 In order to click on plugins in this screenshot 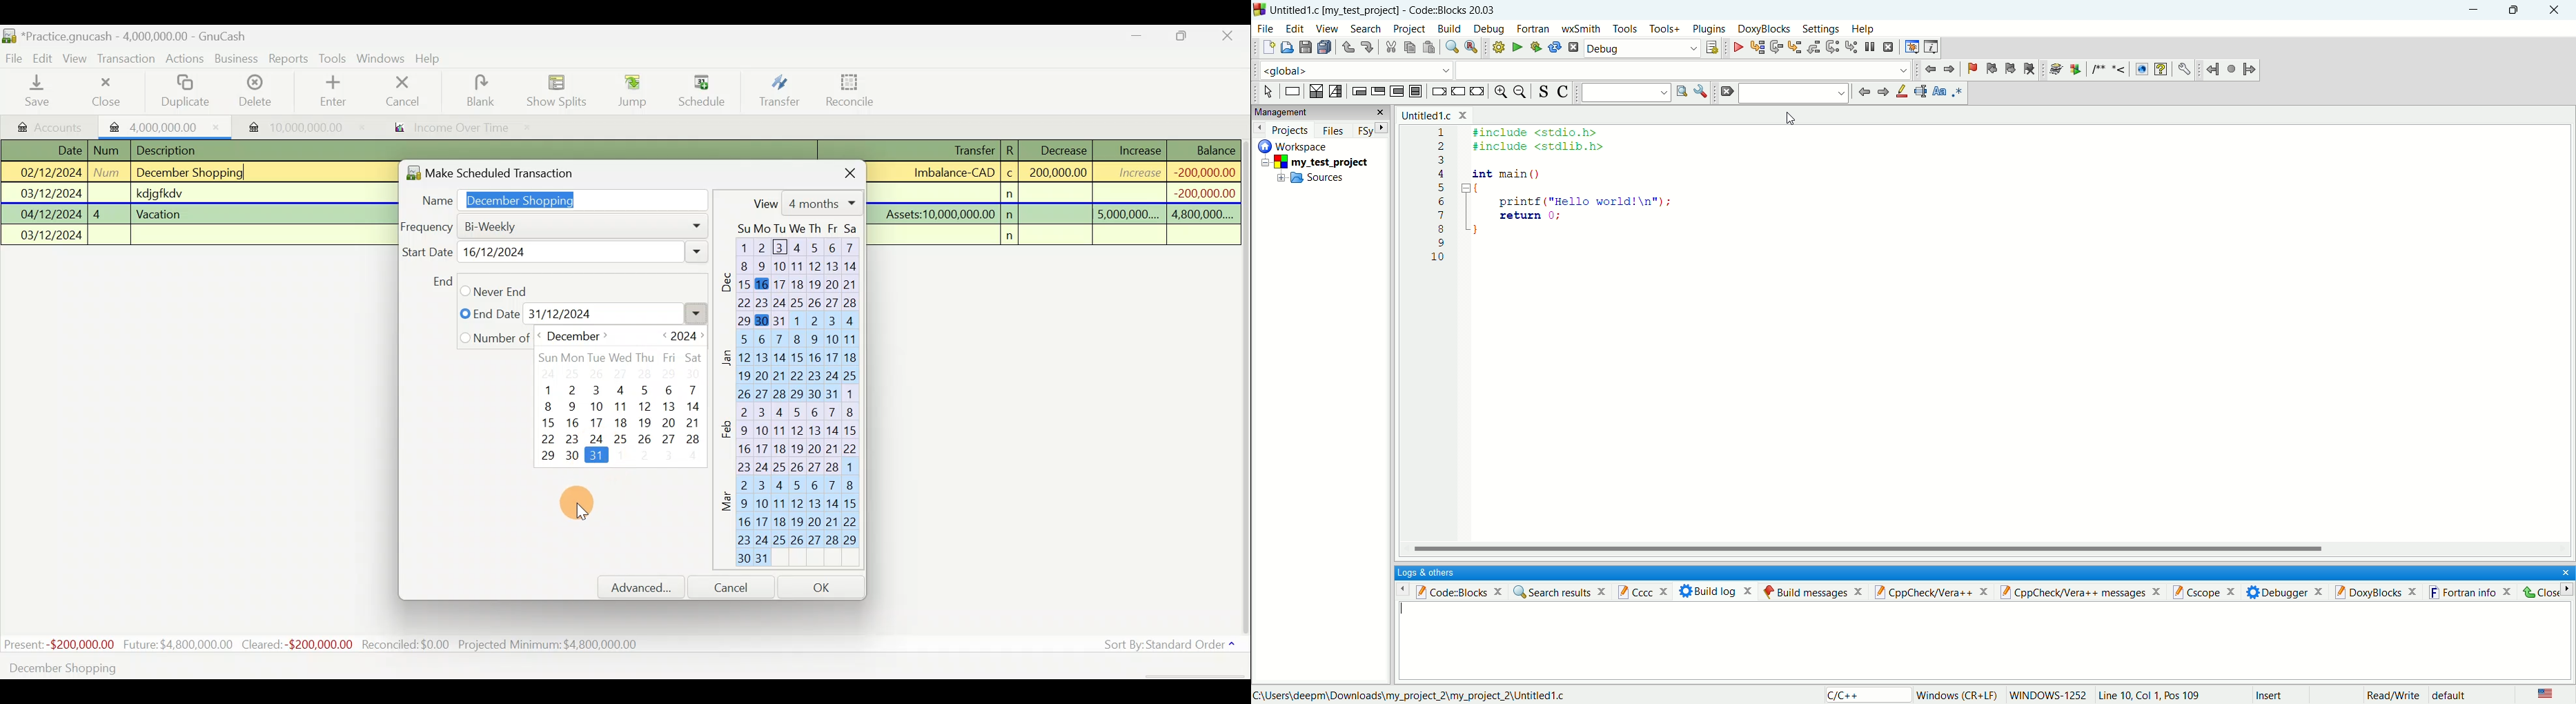, I will do `click(1711, 30)`.